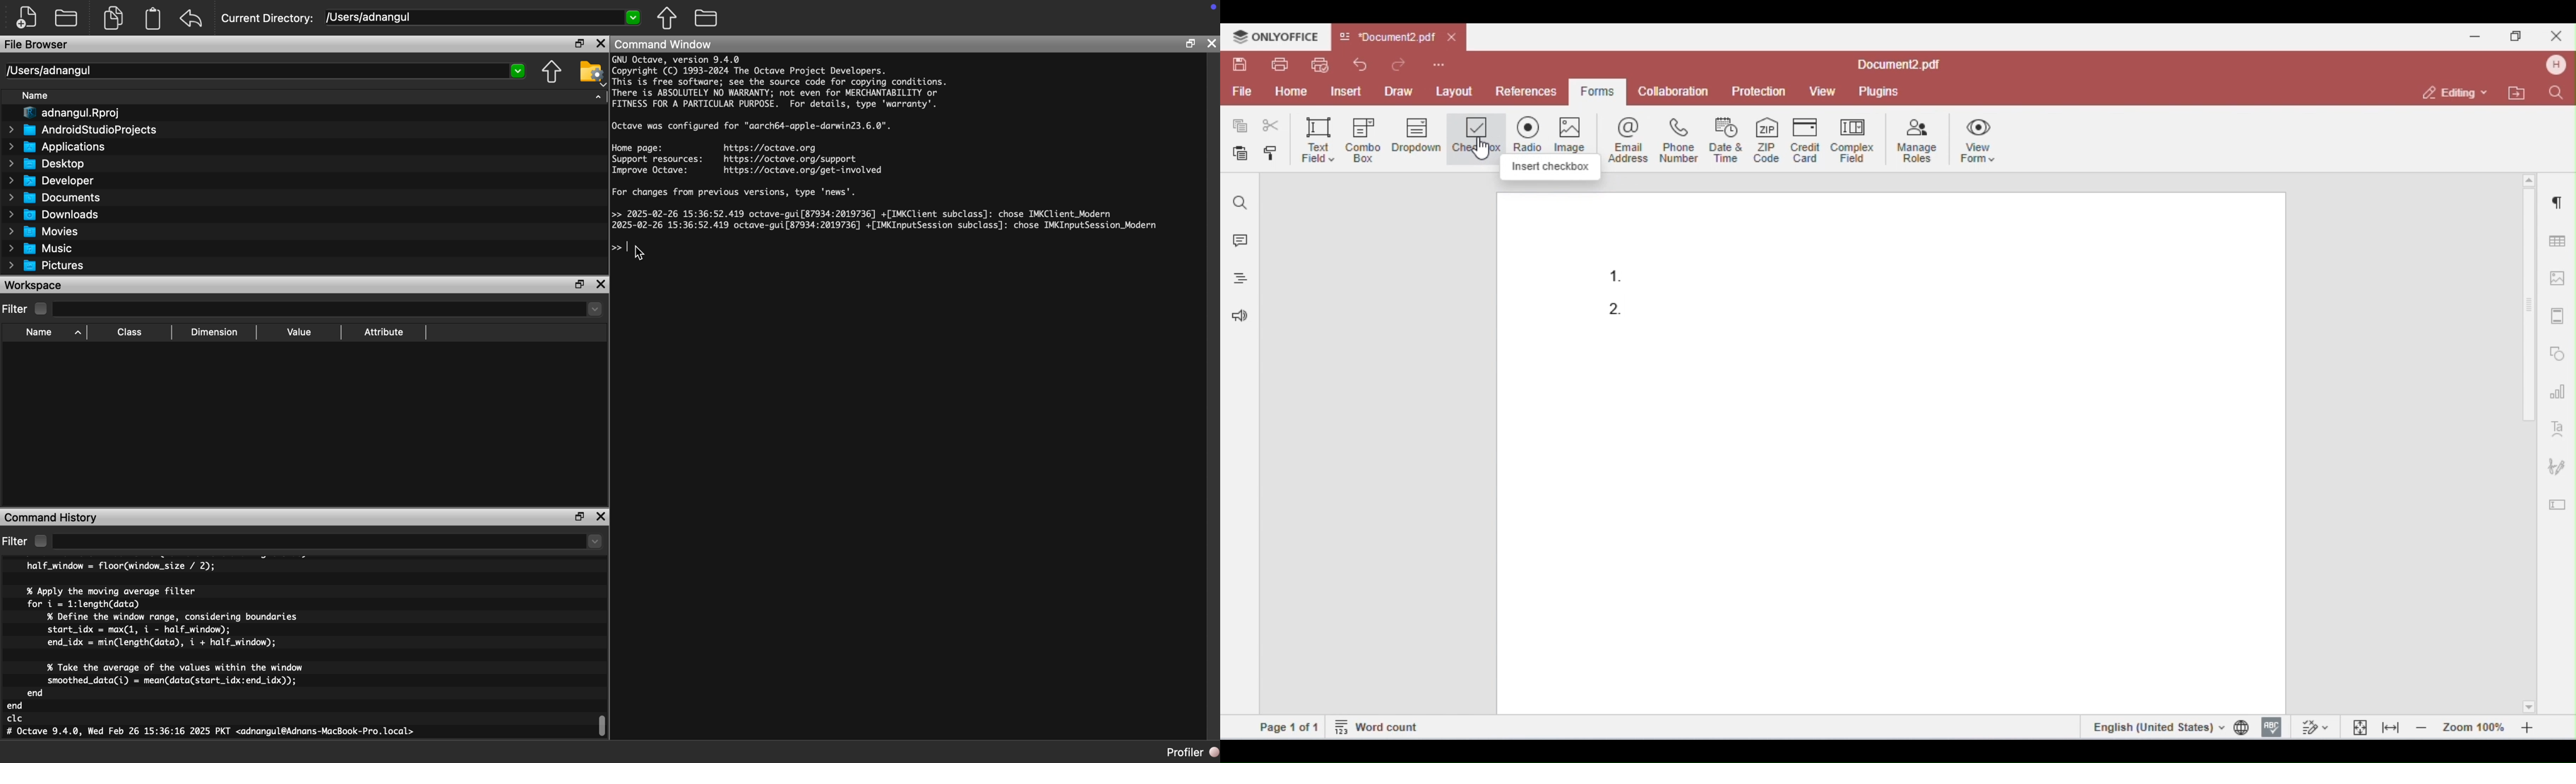 Image resolution: width=2576 pixels, height=784 pixels. I want to click on Close, so click(601, 517).